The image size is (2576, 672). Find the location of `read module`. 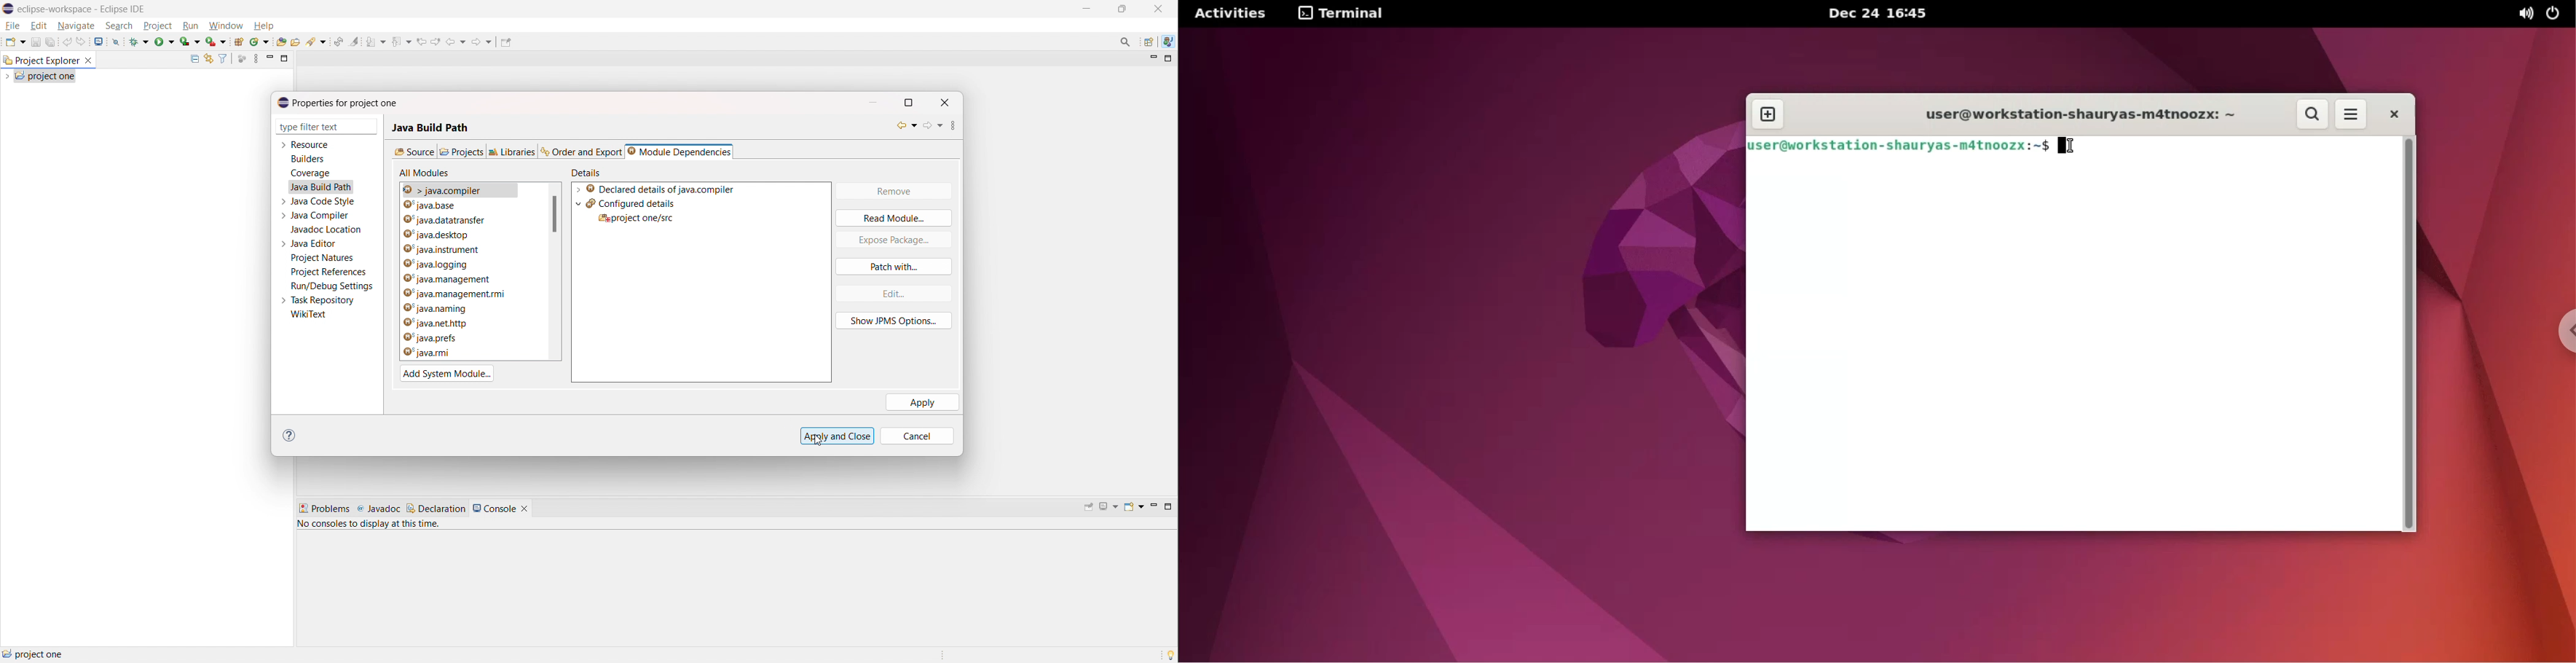

read module is located at coordinates (894, 217).